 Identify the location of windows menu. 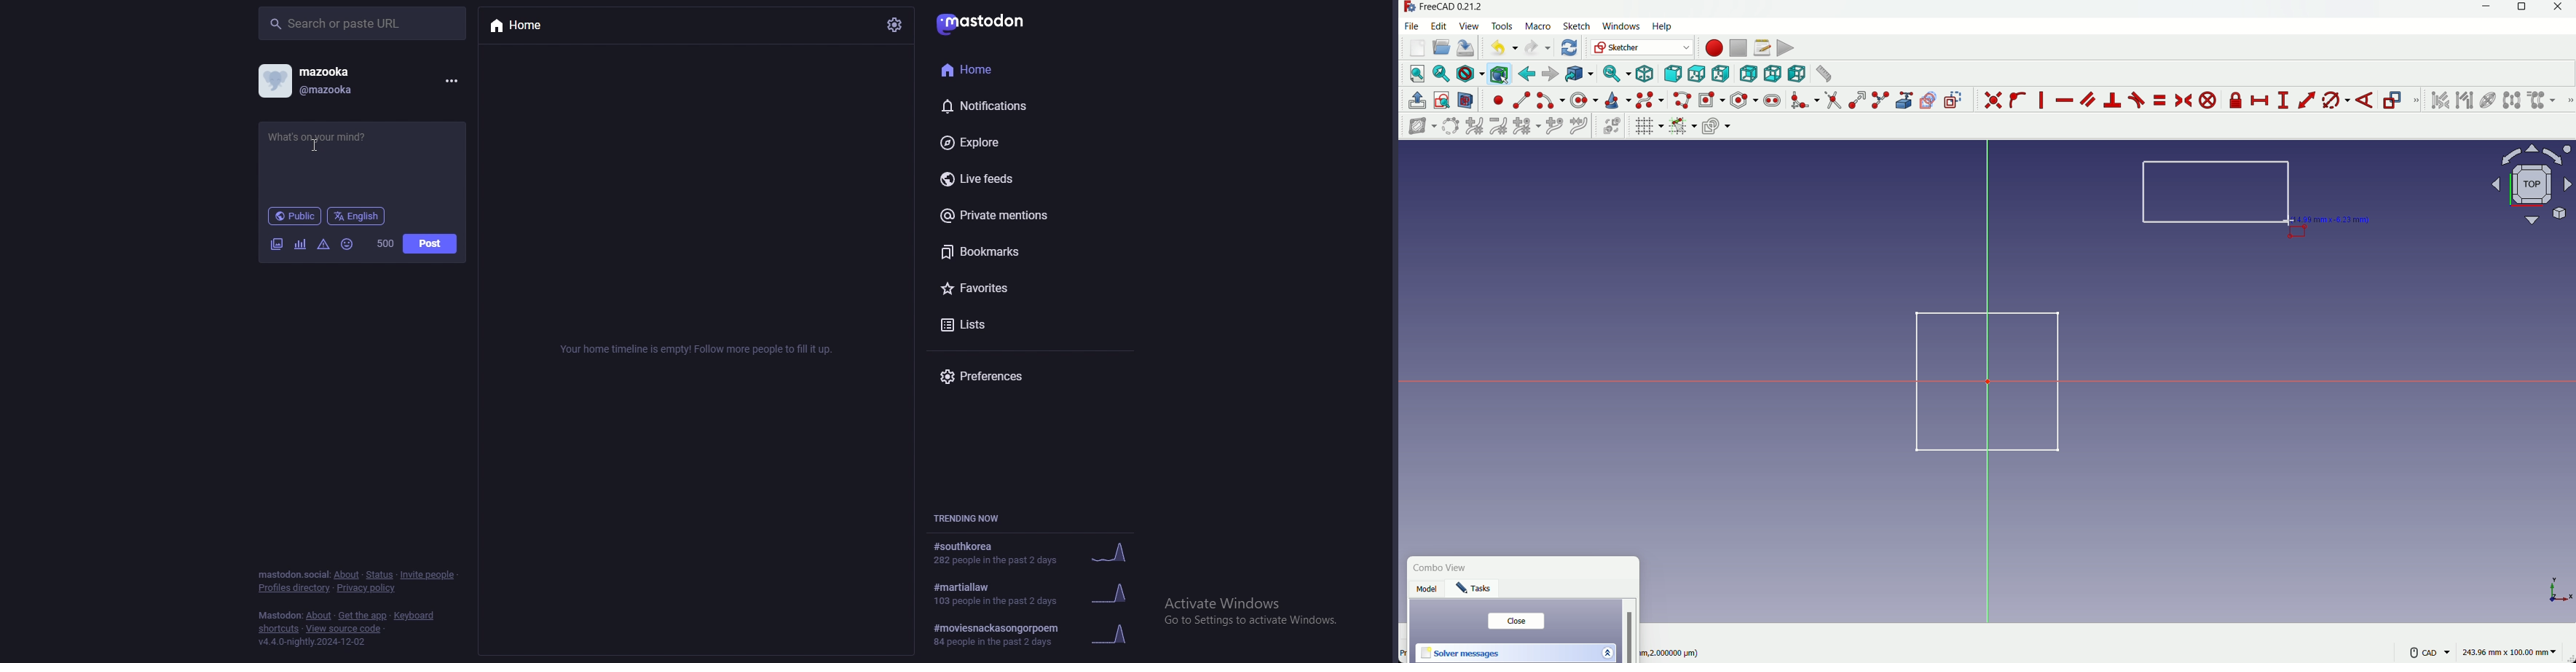
(1620, 26).